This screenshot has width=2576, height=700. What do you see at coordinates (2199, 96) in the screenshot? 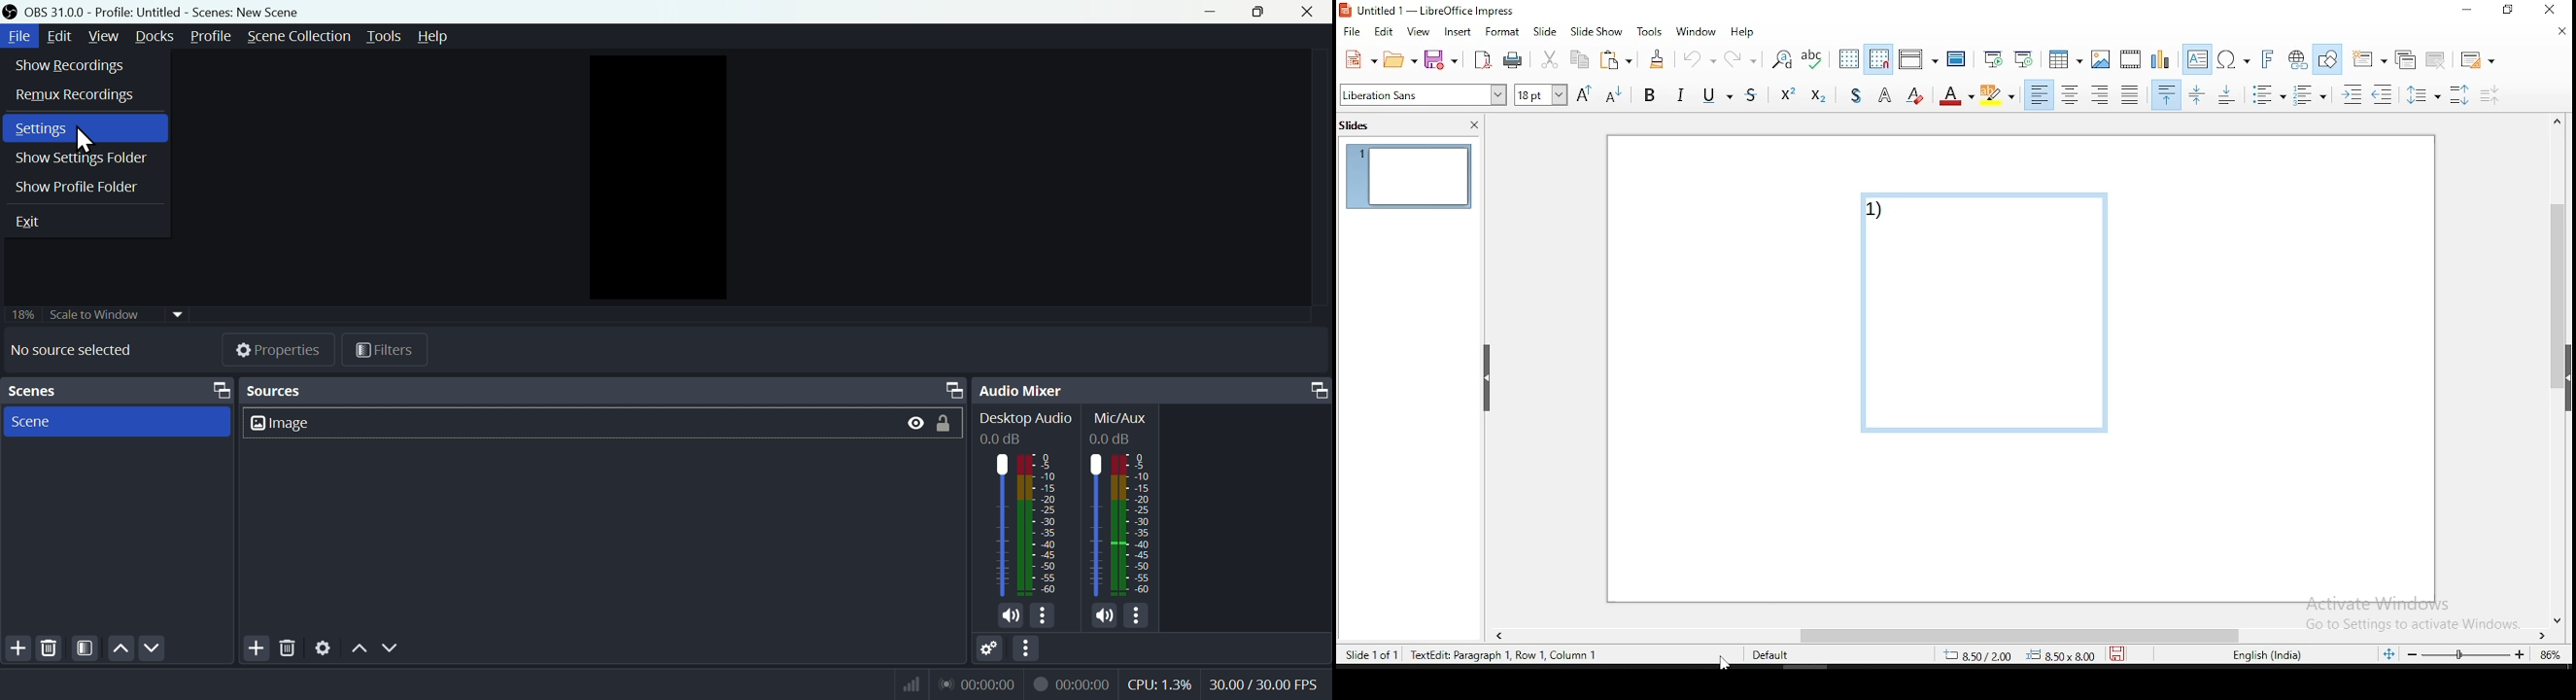
I see `center vertical` at bounding box center [2199, 96].